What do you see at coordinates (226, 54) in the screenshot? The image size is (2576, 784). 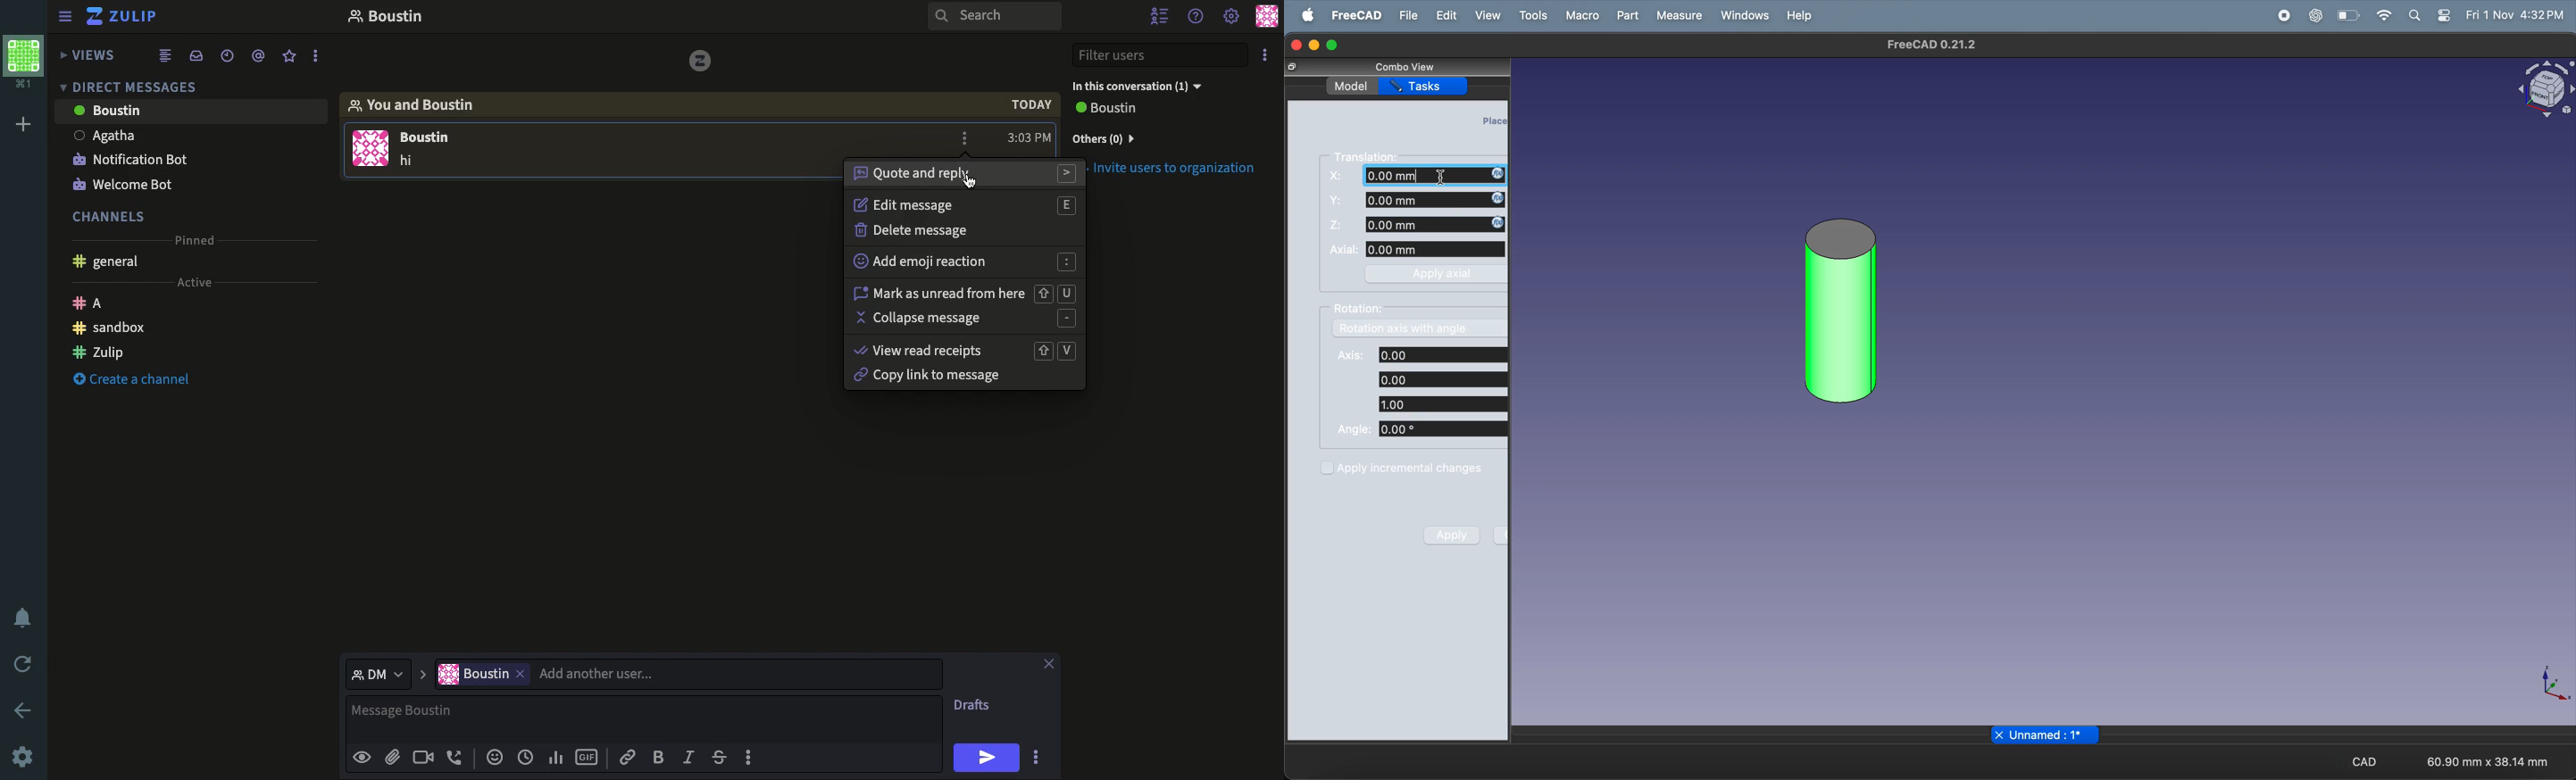 I see `Time` at bounding box center [226, 54].